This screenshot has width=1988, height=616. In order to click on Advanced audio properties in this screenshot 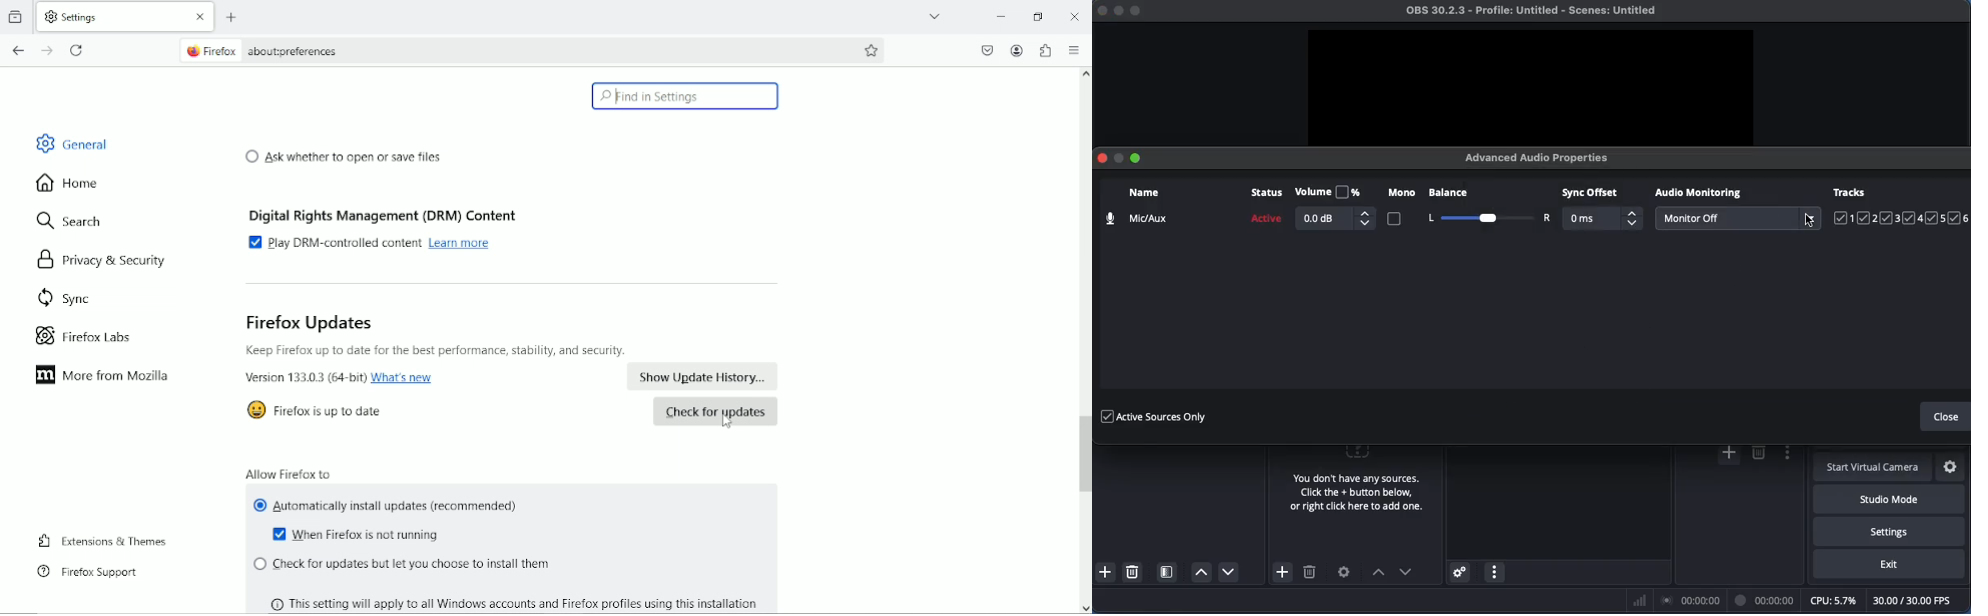, I will do `click(1542, 157)`.